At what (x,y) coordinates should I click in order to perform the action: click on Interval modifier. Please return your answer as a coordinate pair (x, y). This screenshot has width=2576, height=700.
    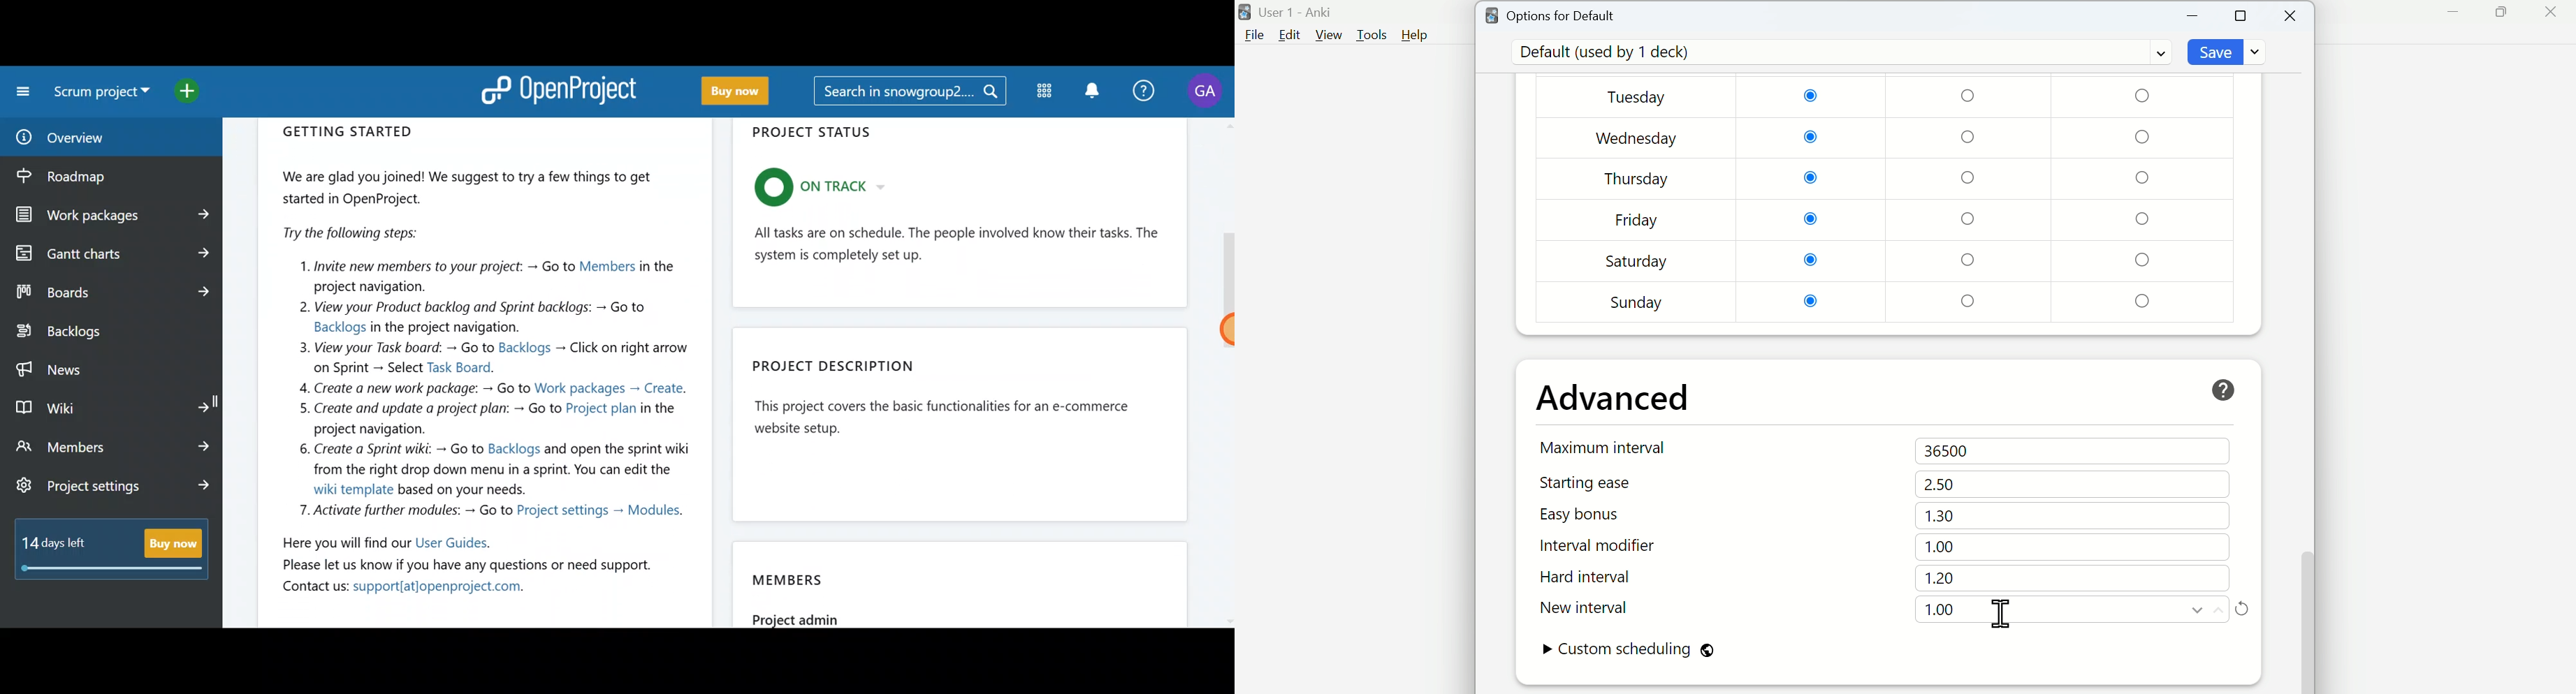
    Looking at the image, I should click on (1604, 546).